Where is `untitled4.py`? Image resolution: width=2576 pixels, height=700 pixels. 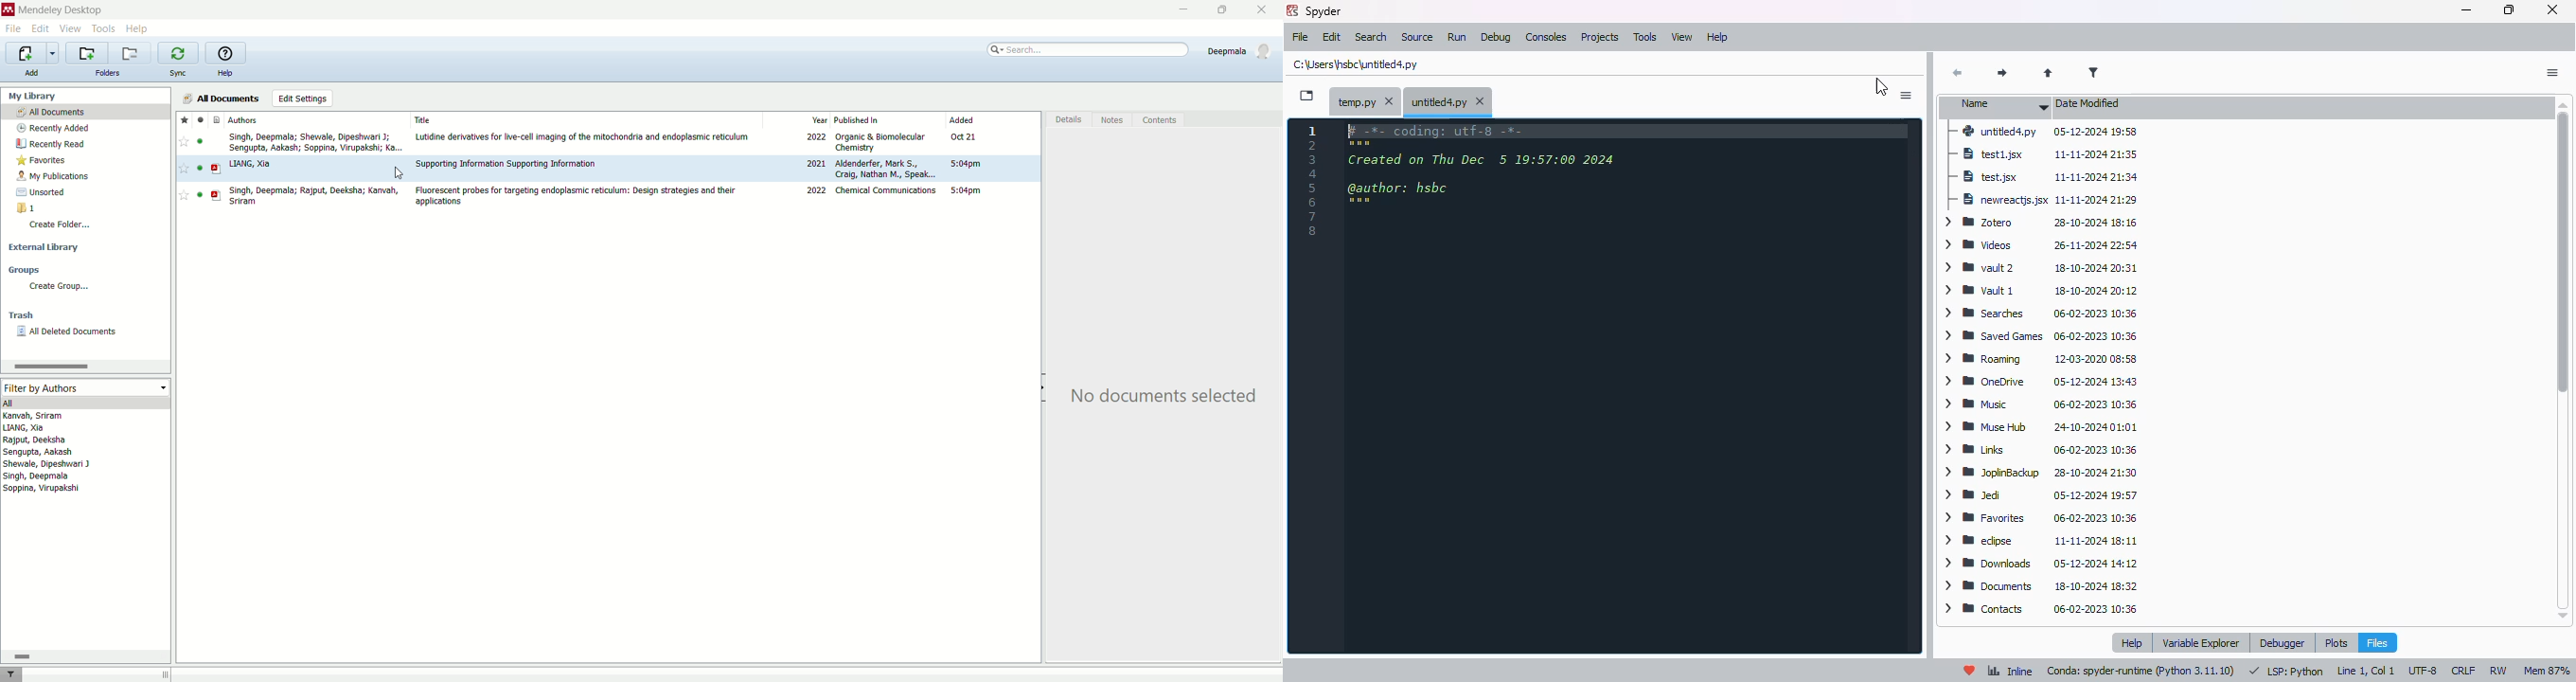
untitled4.py is located at coordinates (1358, 63).